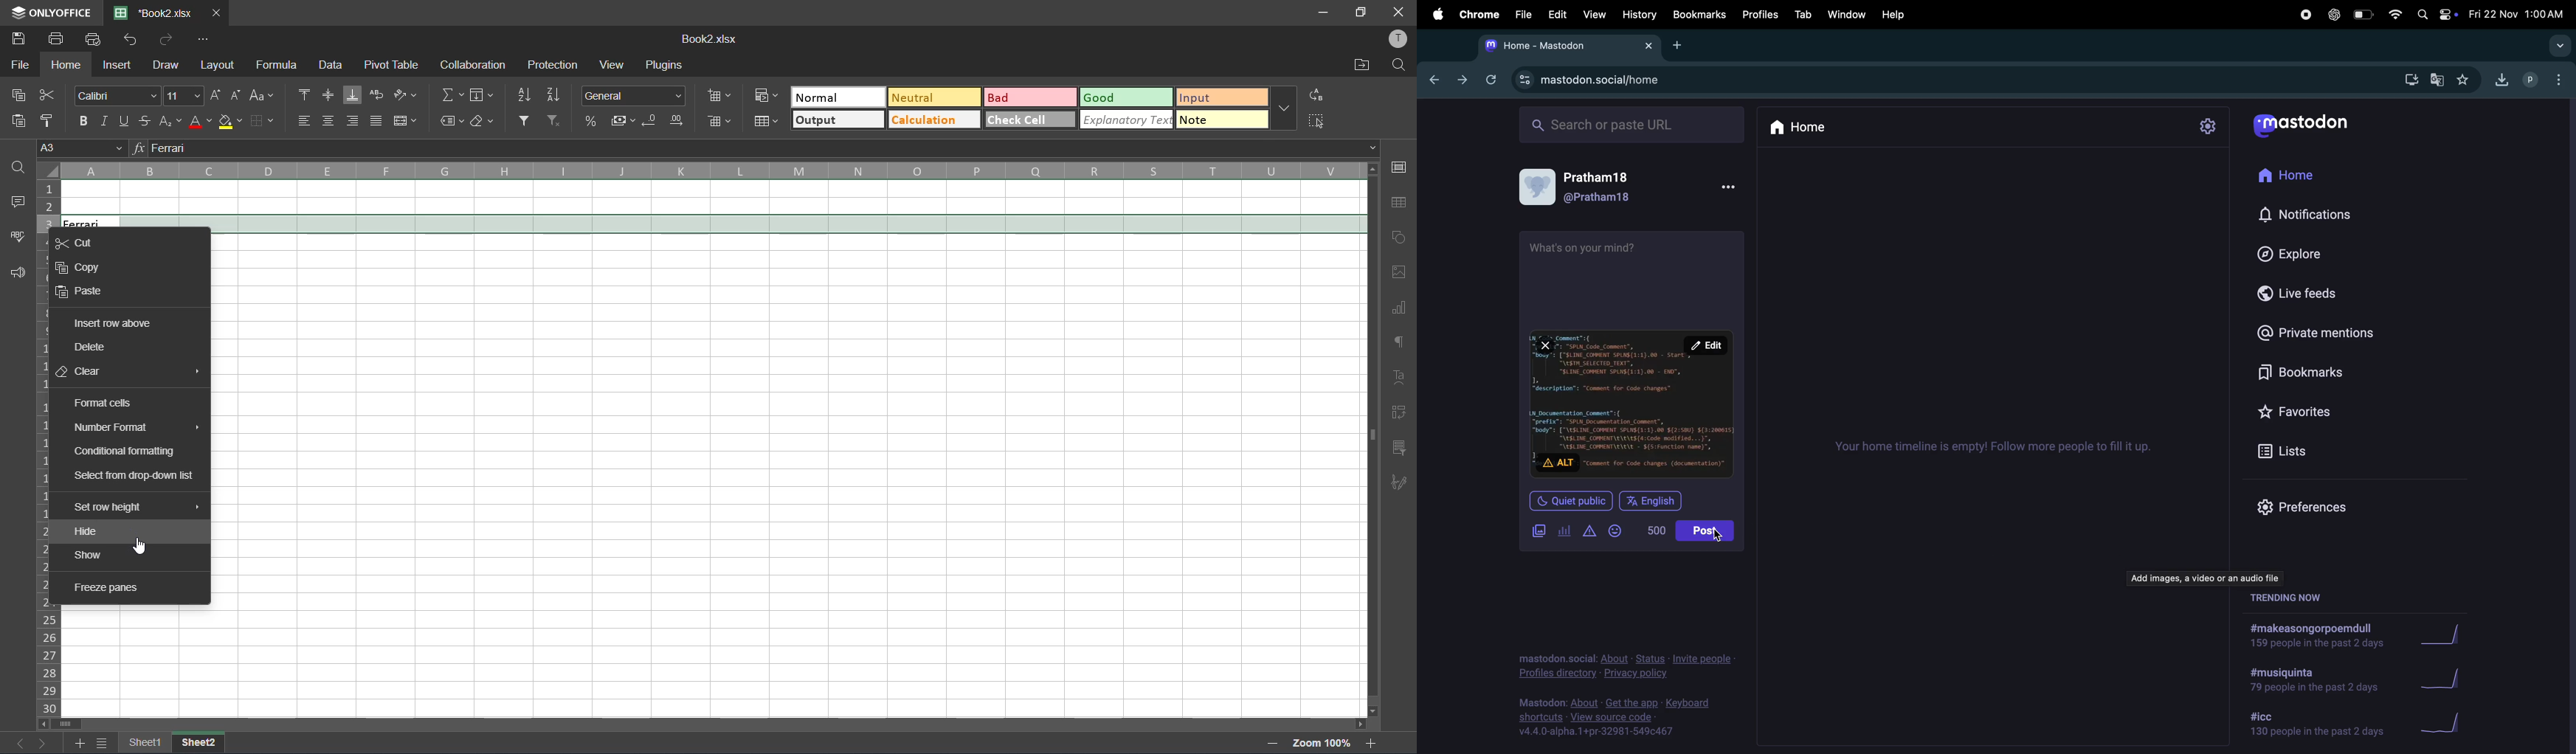  Describe the element at coordinates (2329, 330) in the screenshot. I see `private mentions` at that location.